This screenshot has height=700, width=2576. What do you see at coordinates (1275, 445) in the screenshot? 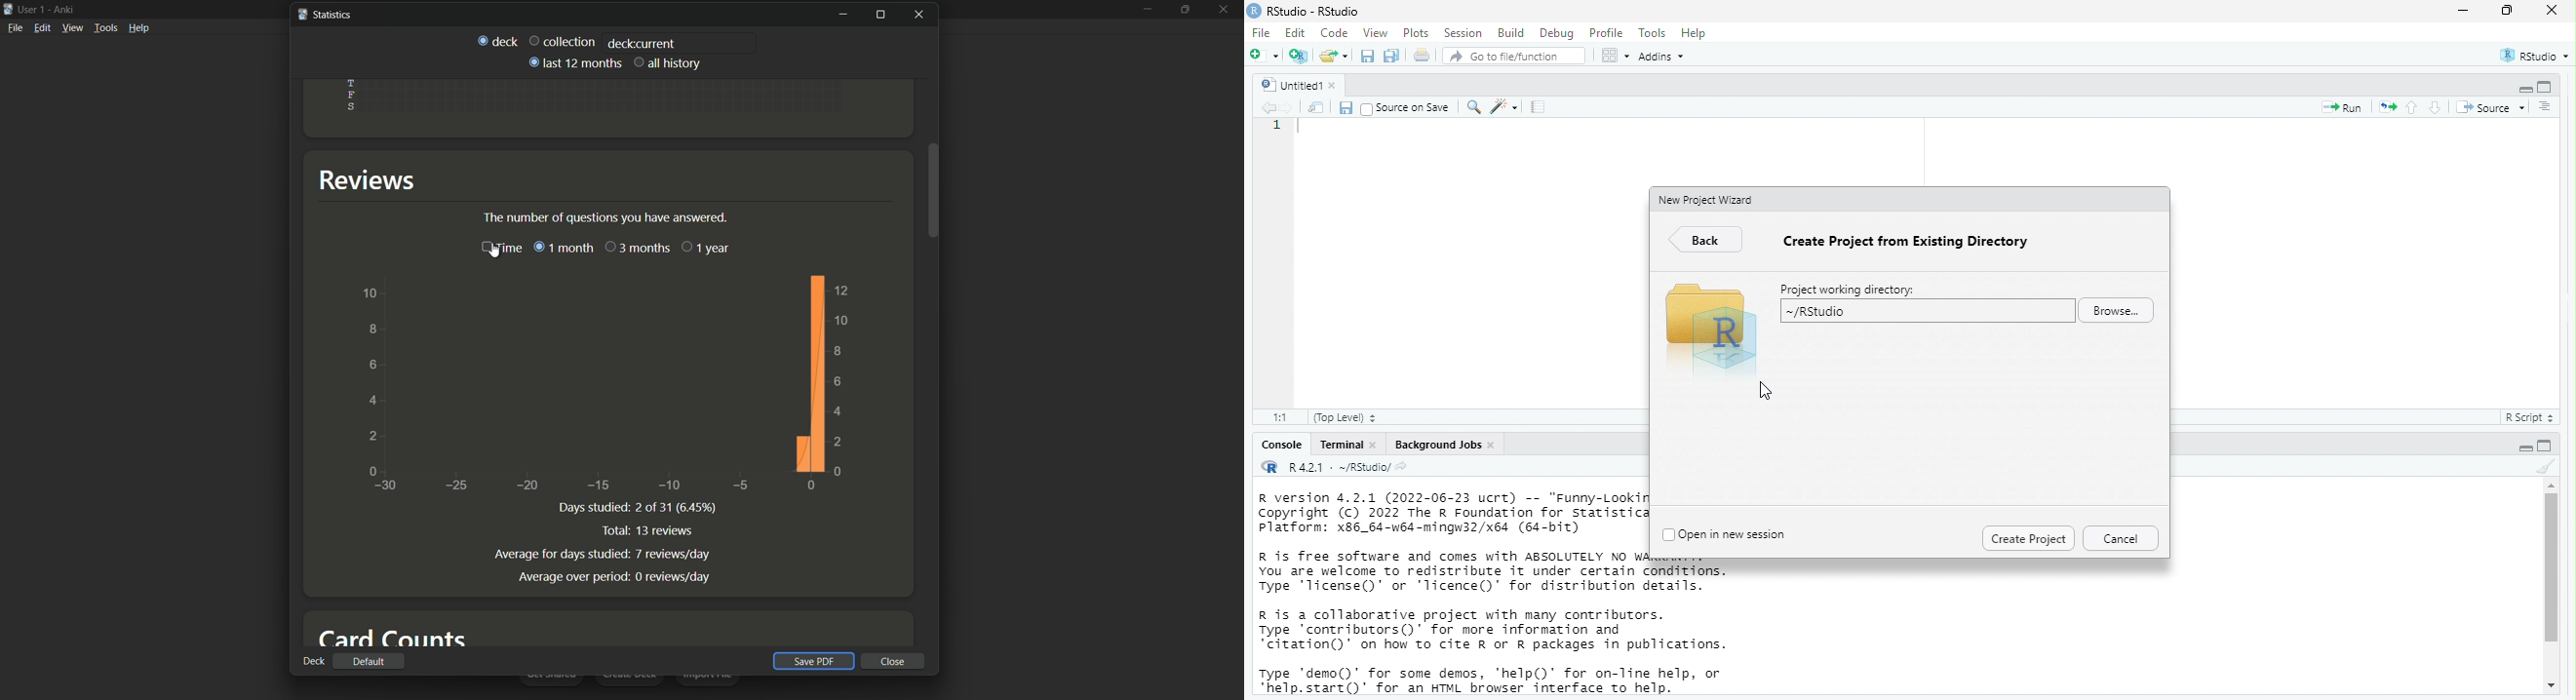
I see `console` at bounding box center [1275, 445].